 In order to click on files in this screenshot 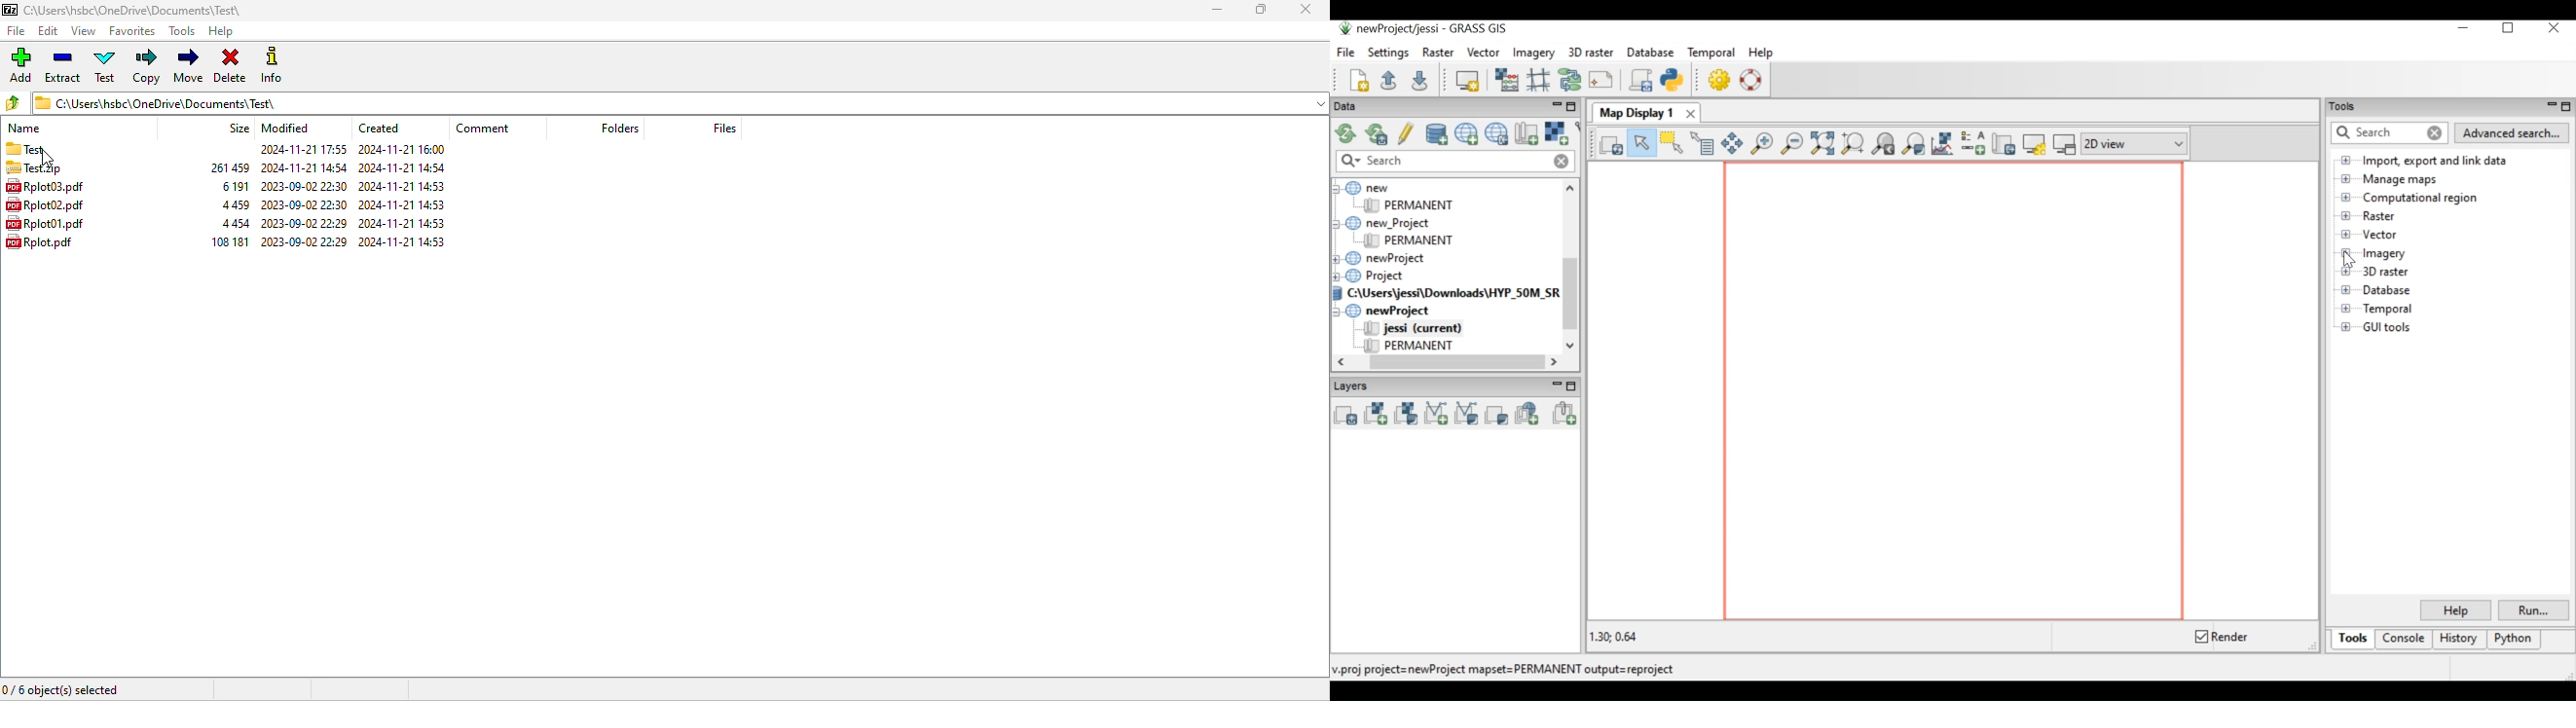, I will do `click(725, 129)`.